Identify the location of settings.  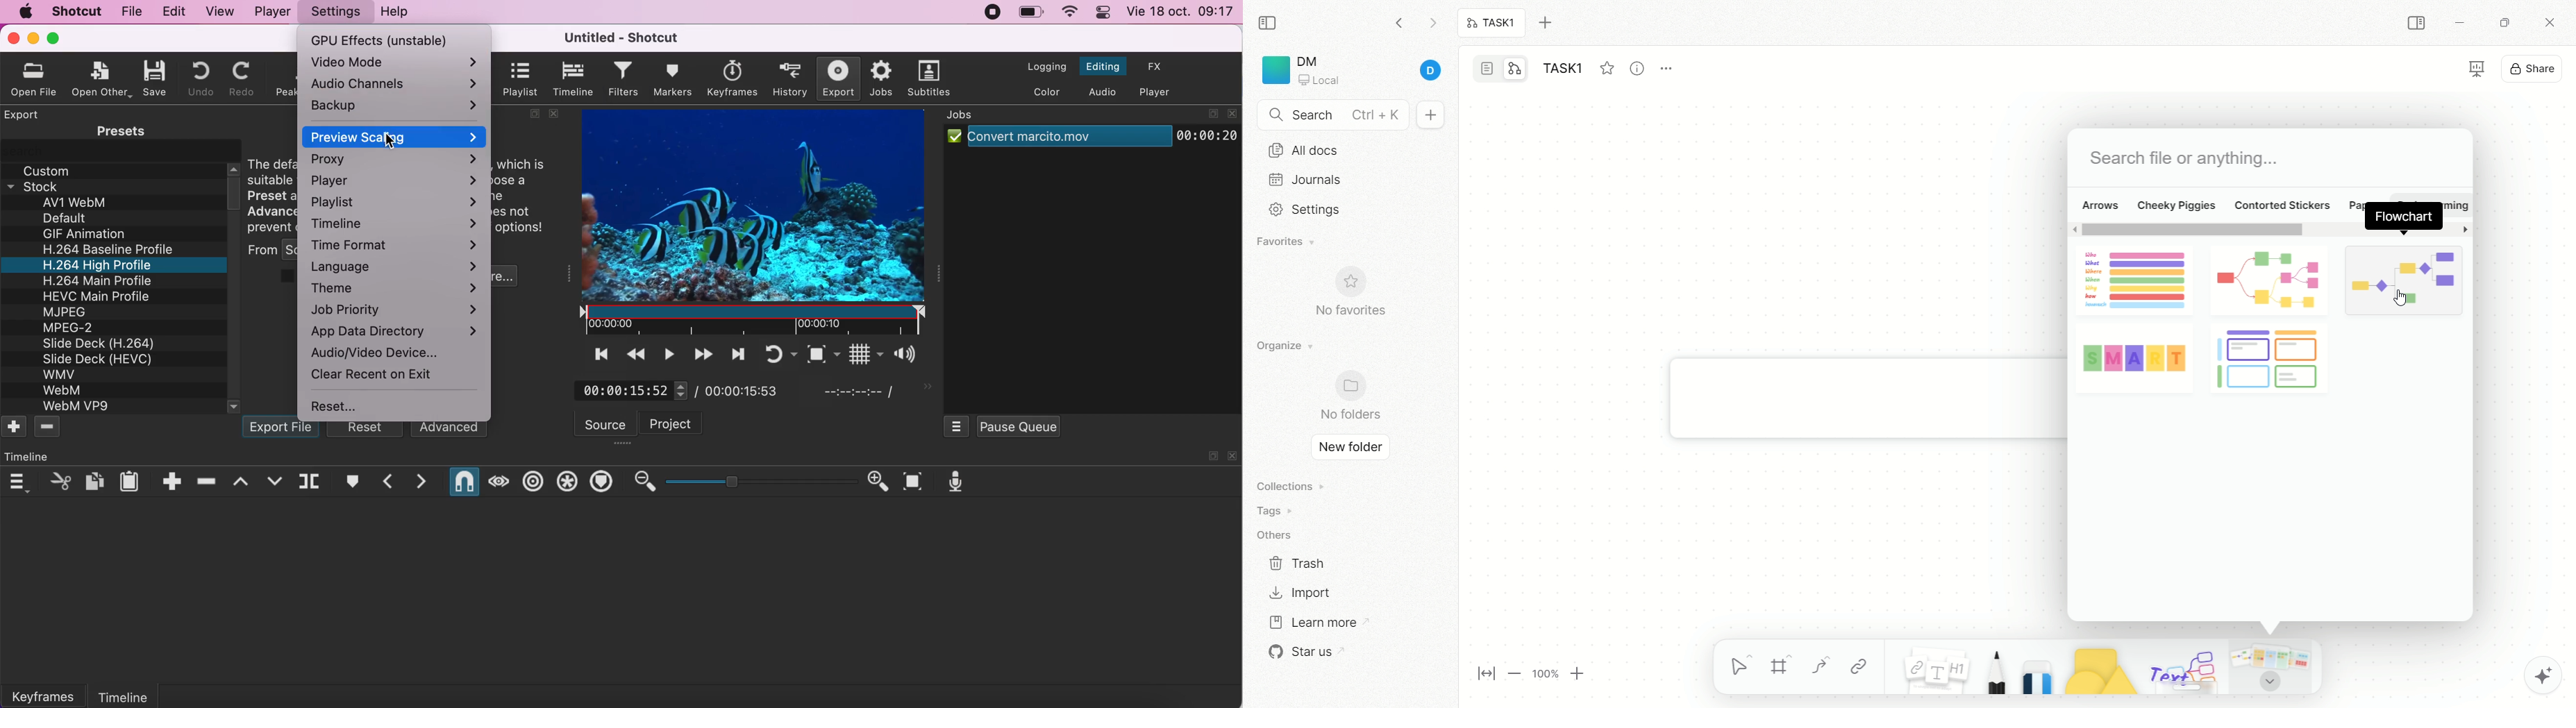
(1300, 210).